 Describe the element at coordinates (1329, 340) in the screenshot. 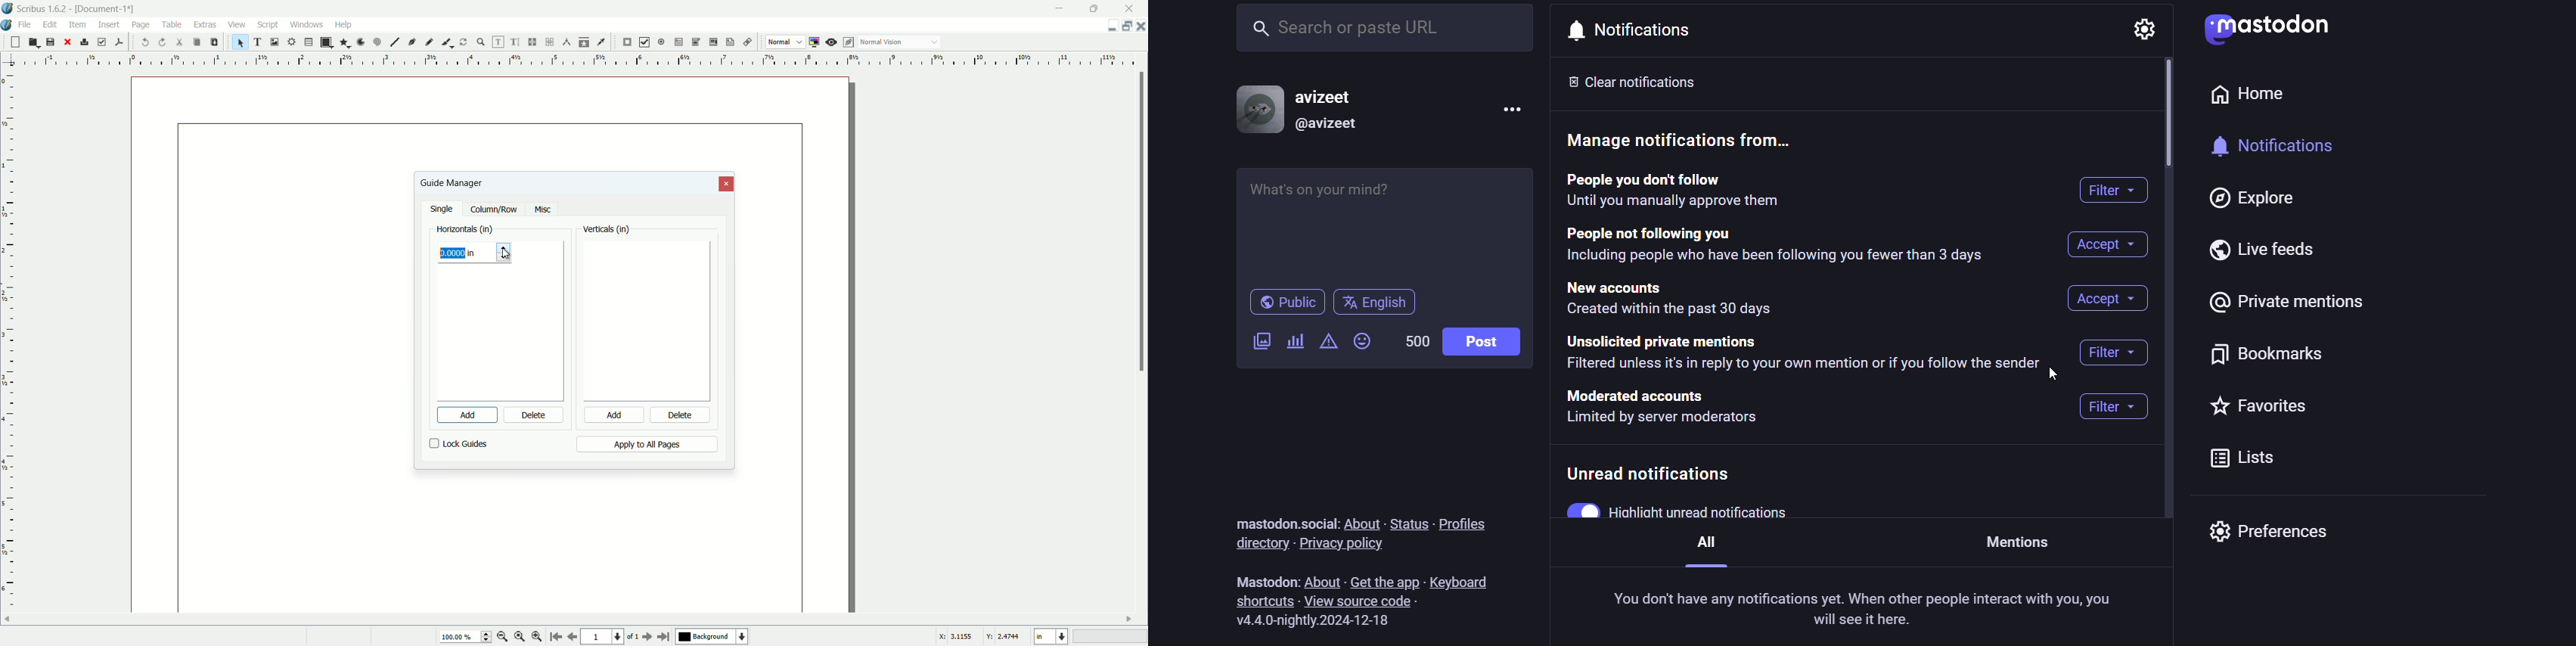

I see `content warning` at that location.